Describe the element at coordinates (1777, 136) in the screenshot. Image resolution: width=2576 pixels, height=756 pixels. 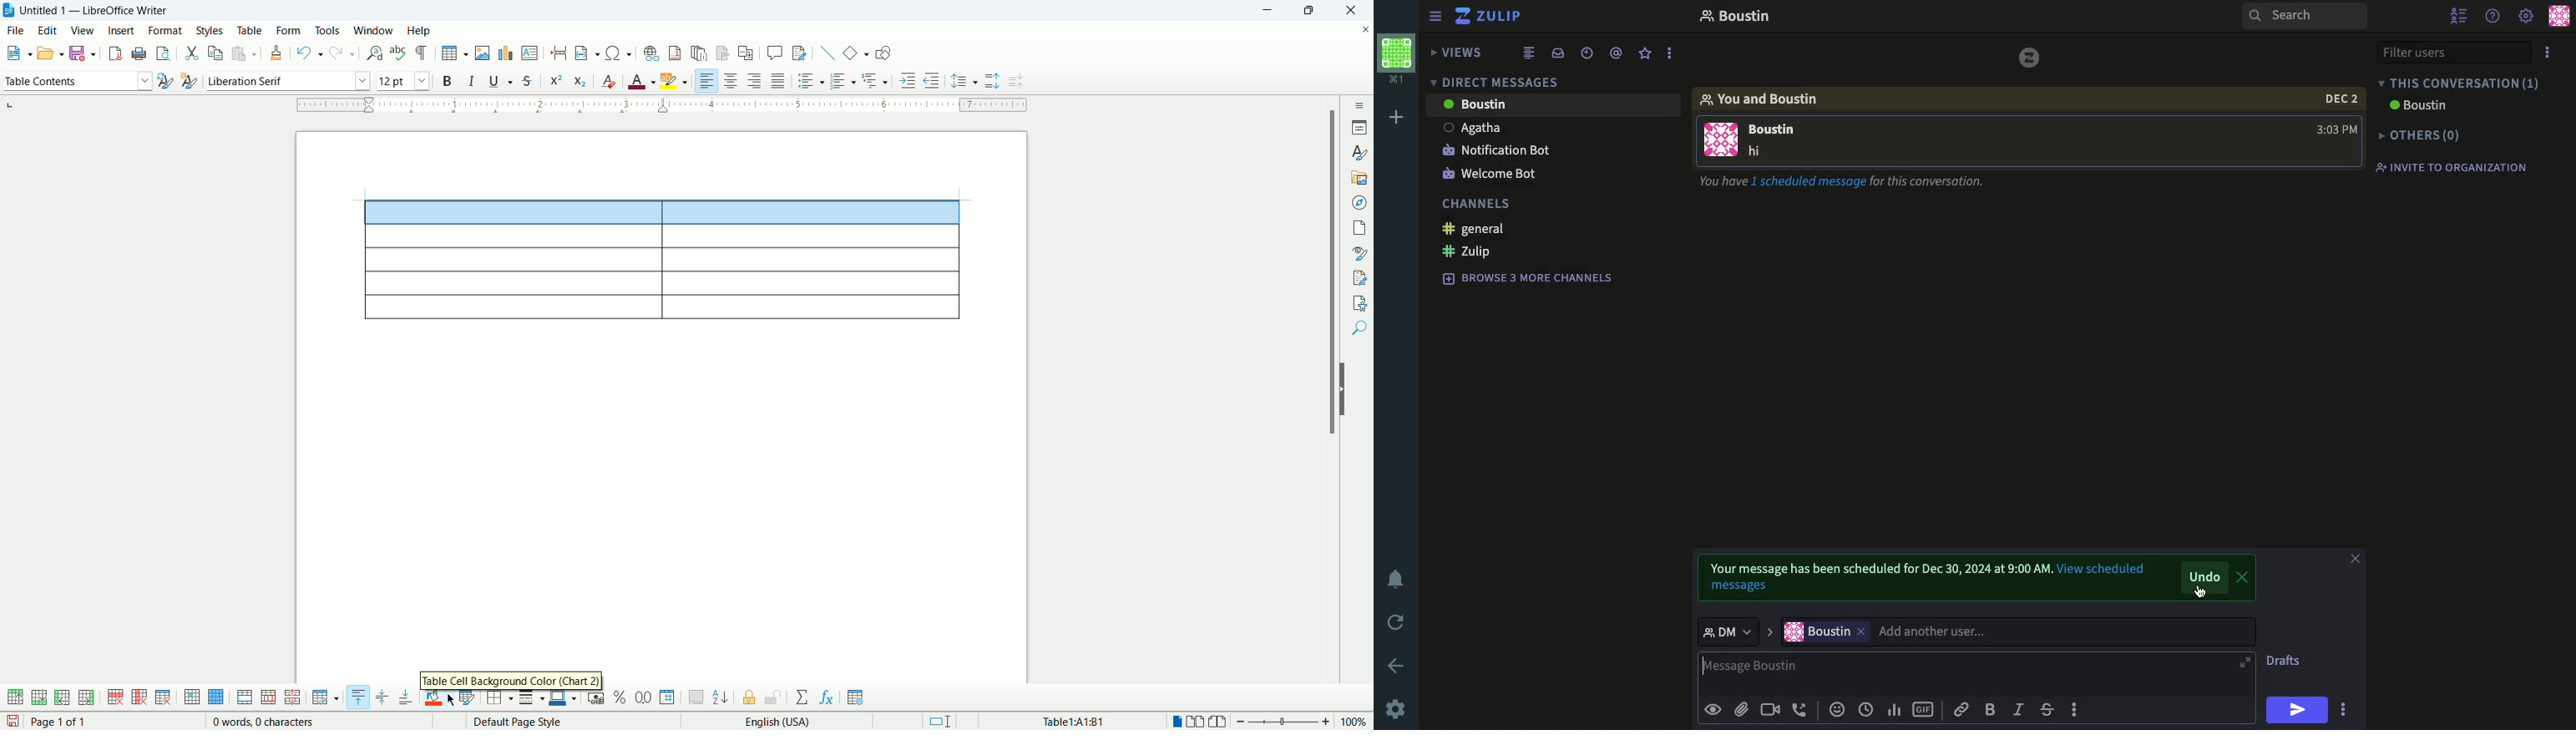
I see `message` at that location.